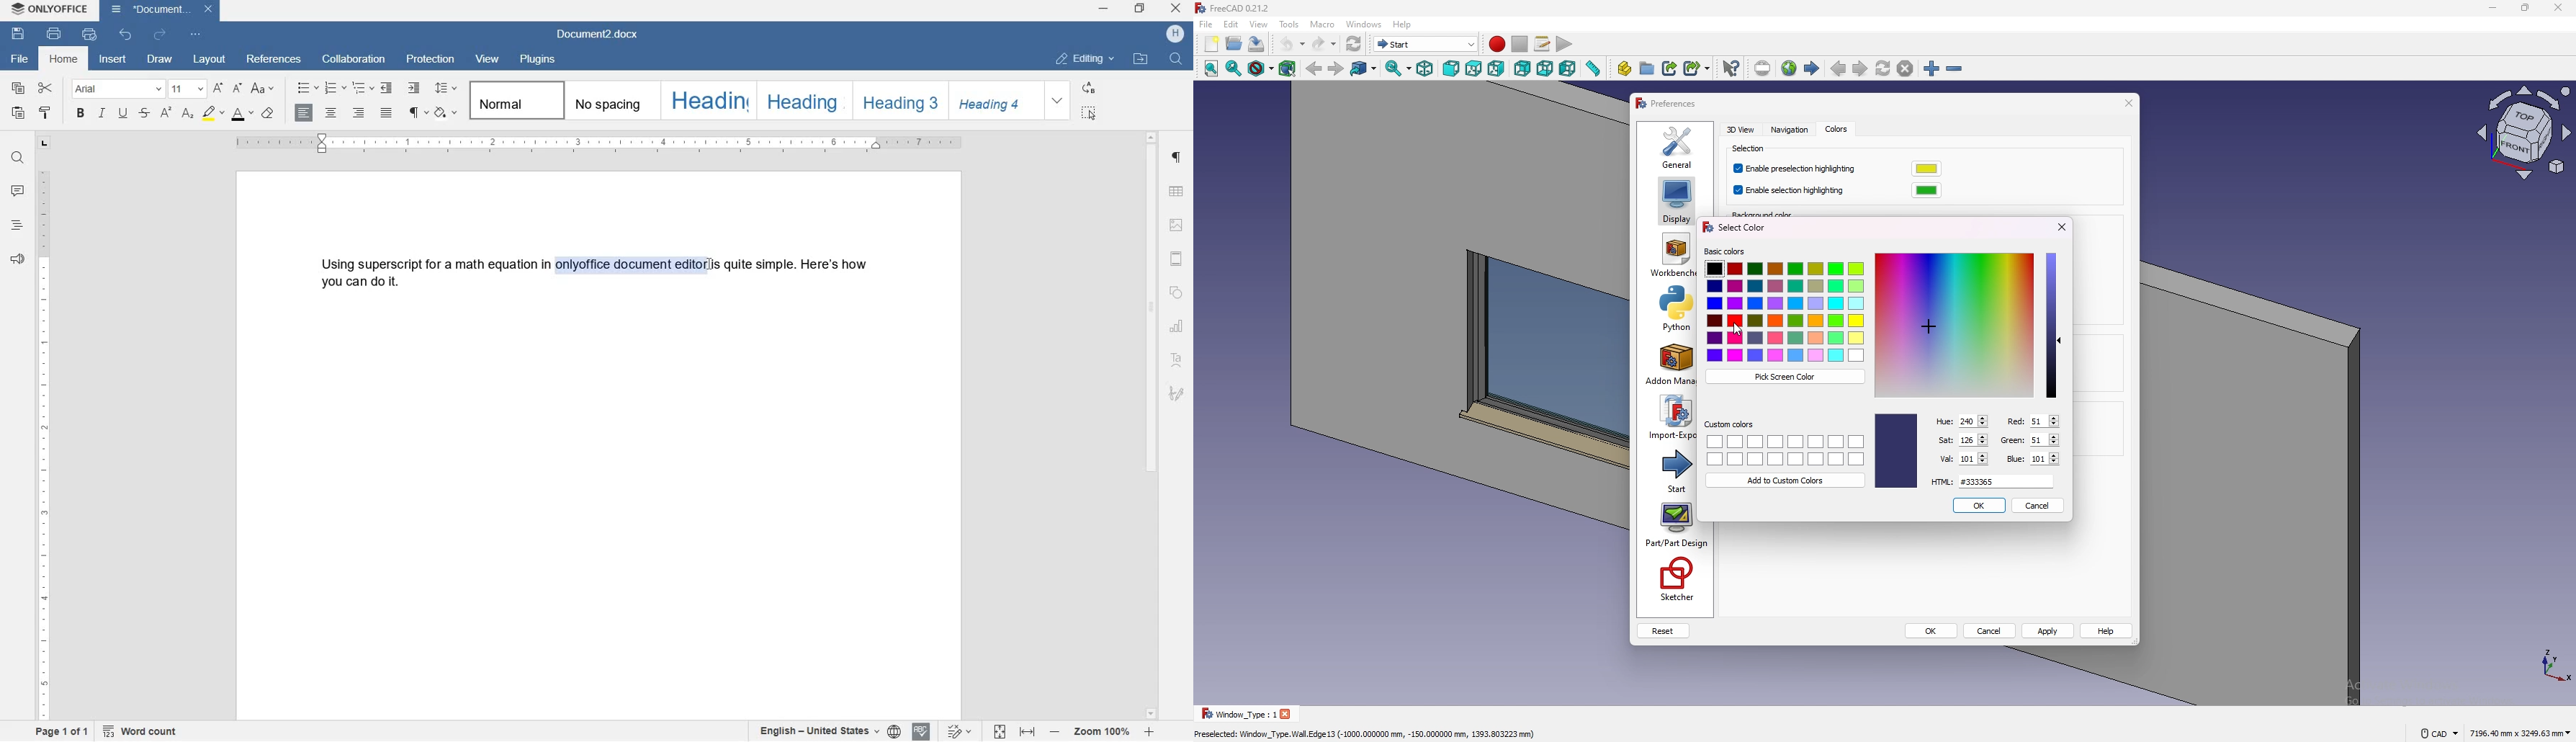 The width and height of the screenshot is (2576, 756). I want to click on windows, so click(1365, 24).